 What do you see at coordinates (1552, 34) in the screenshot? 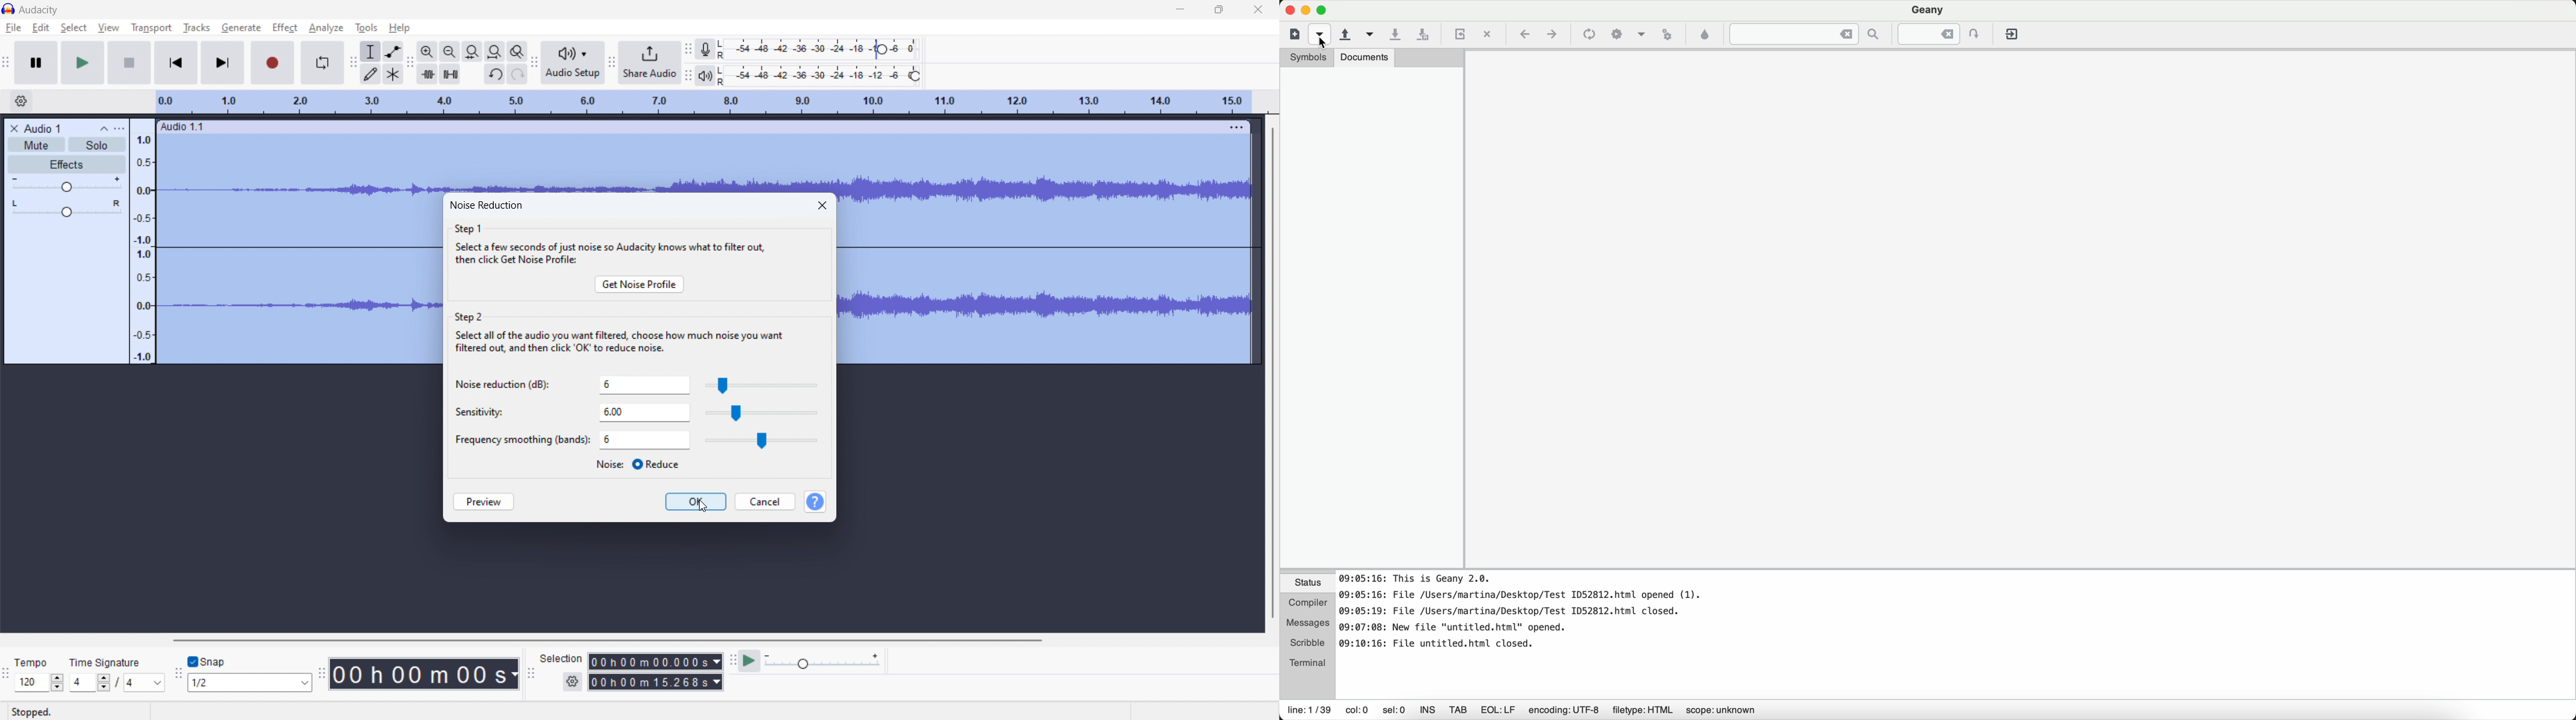
I see `navigate foward` at bounding box center [1552, 34].